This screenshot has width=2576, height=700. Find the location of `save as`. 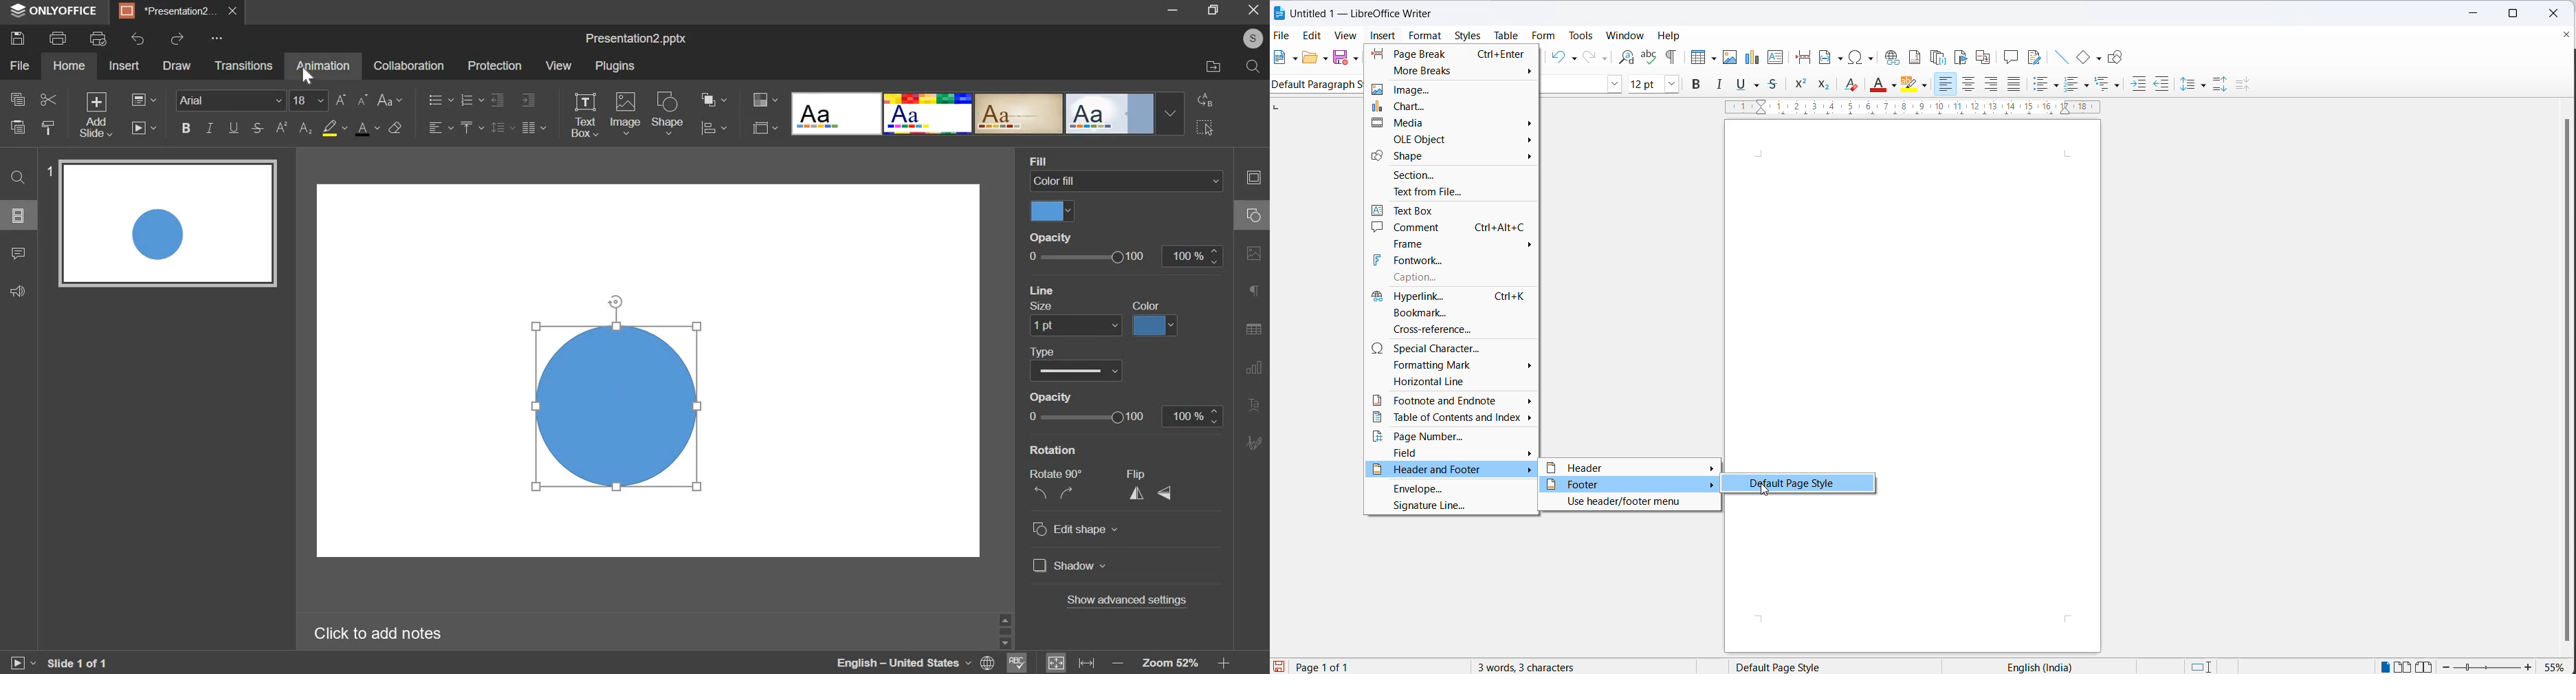

save as is located at coordinates (1356, 58).